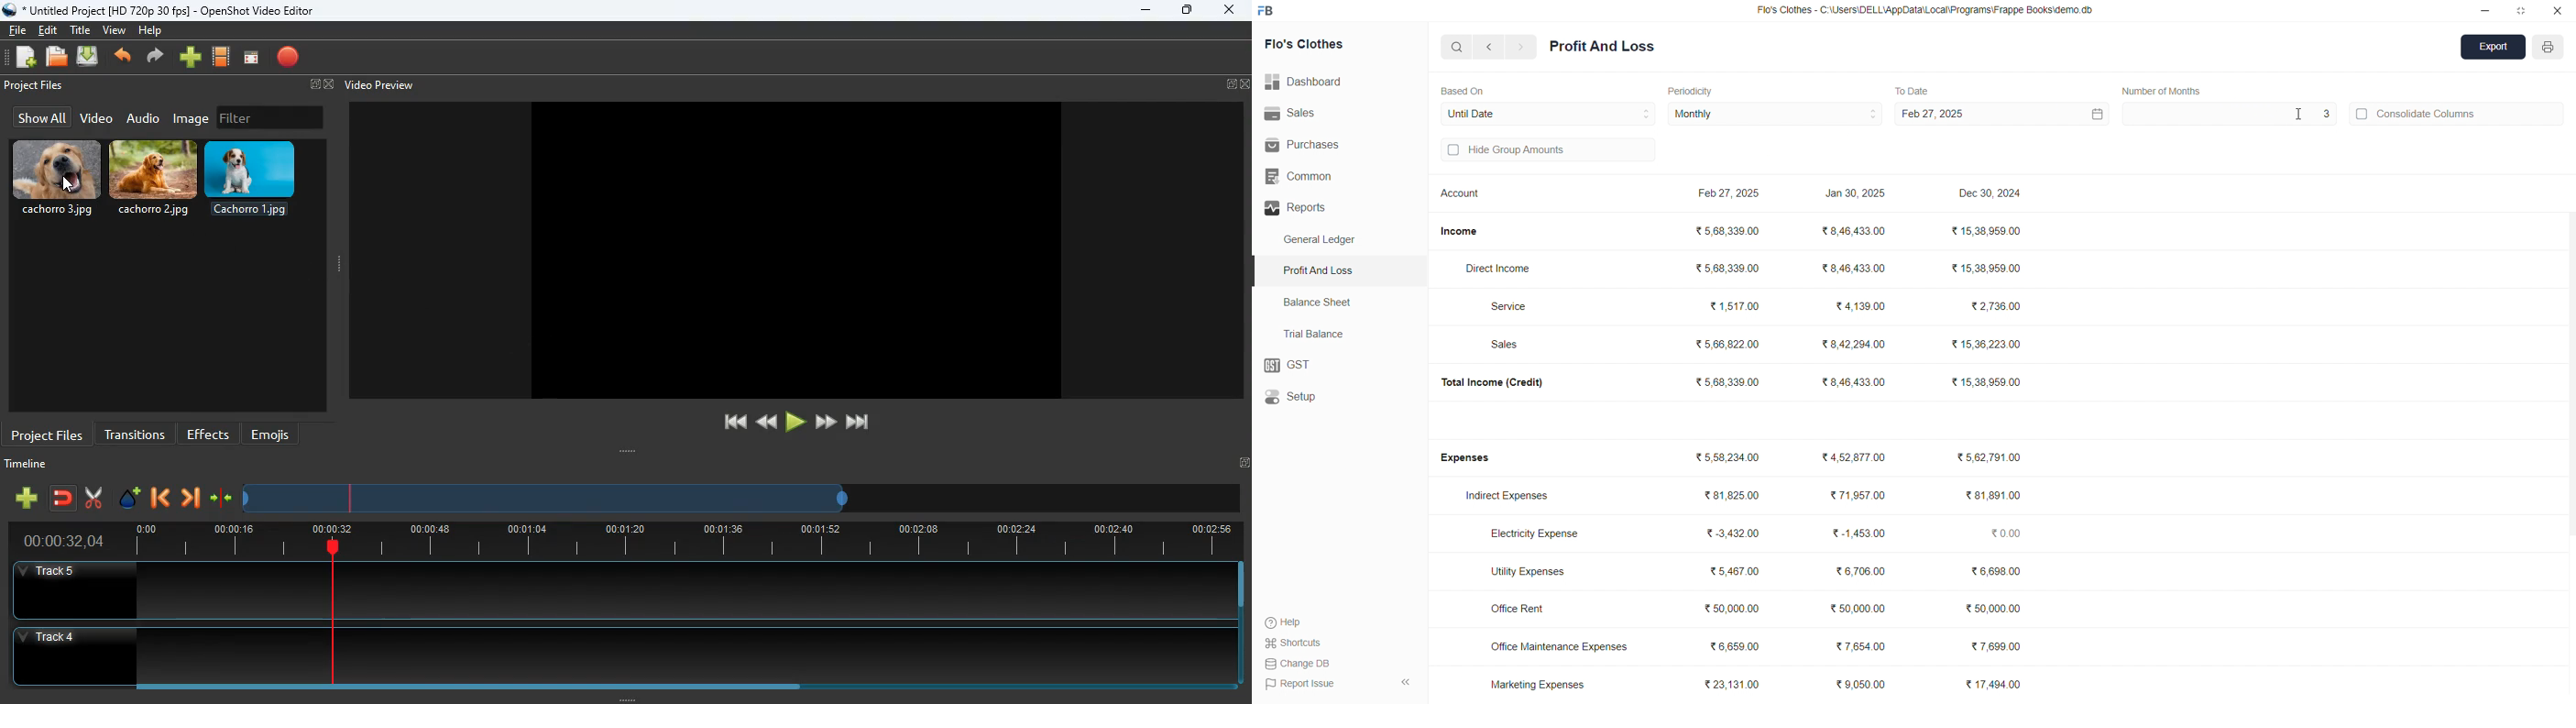  What do you see at coordinates (1464, 231) in the screenshot?
I see `Income` at bounding box center [1464, 231].